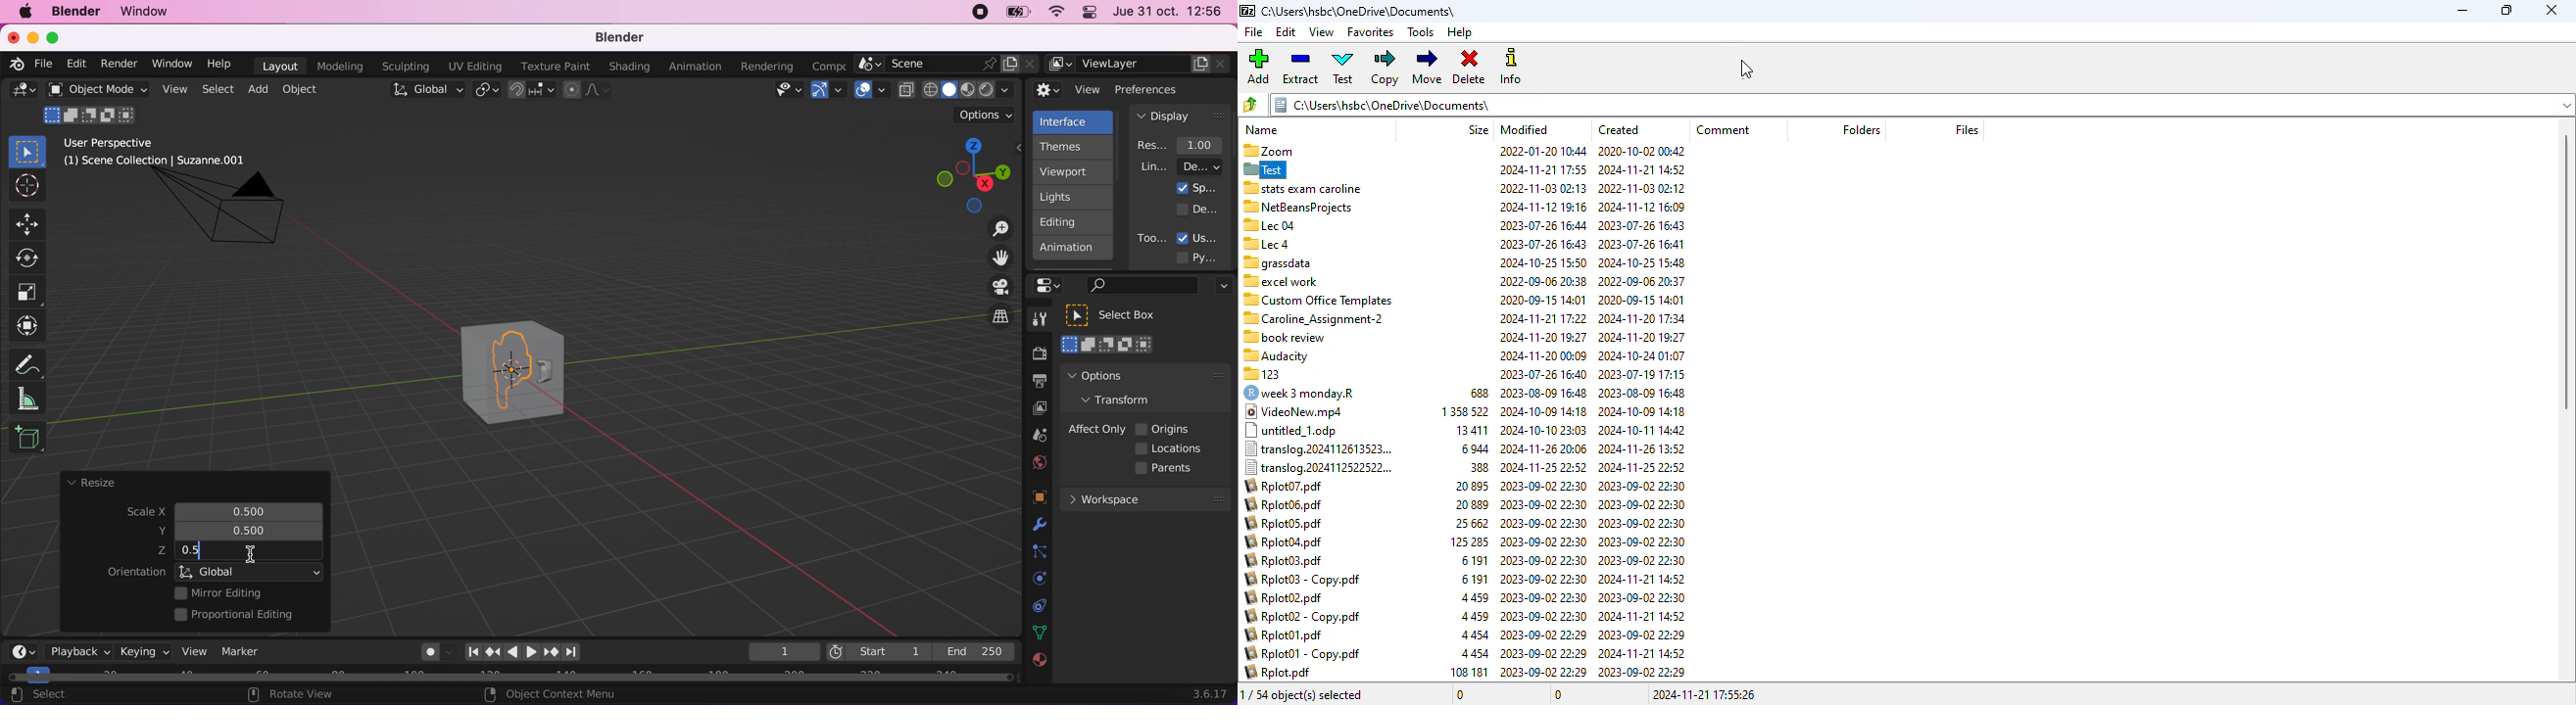  Describe the element at coordinates (1642, 301) in the screenshot. I see `2020-09-15 14:01` at that location.